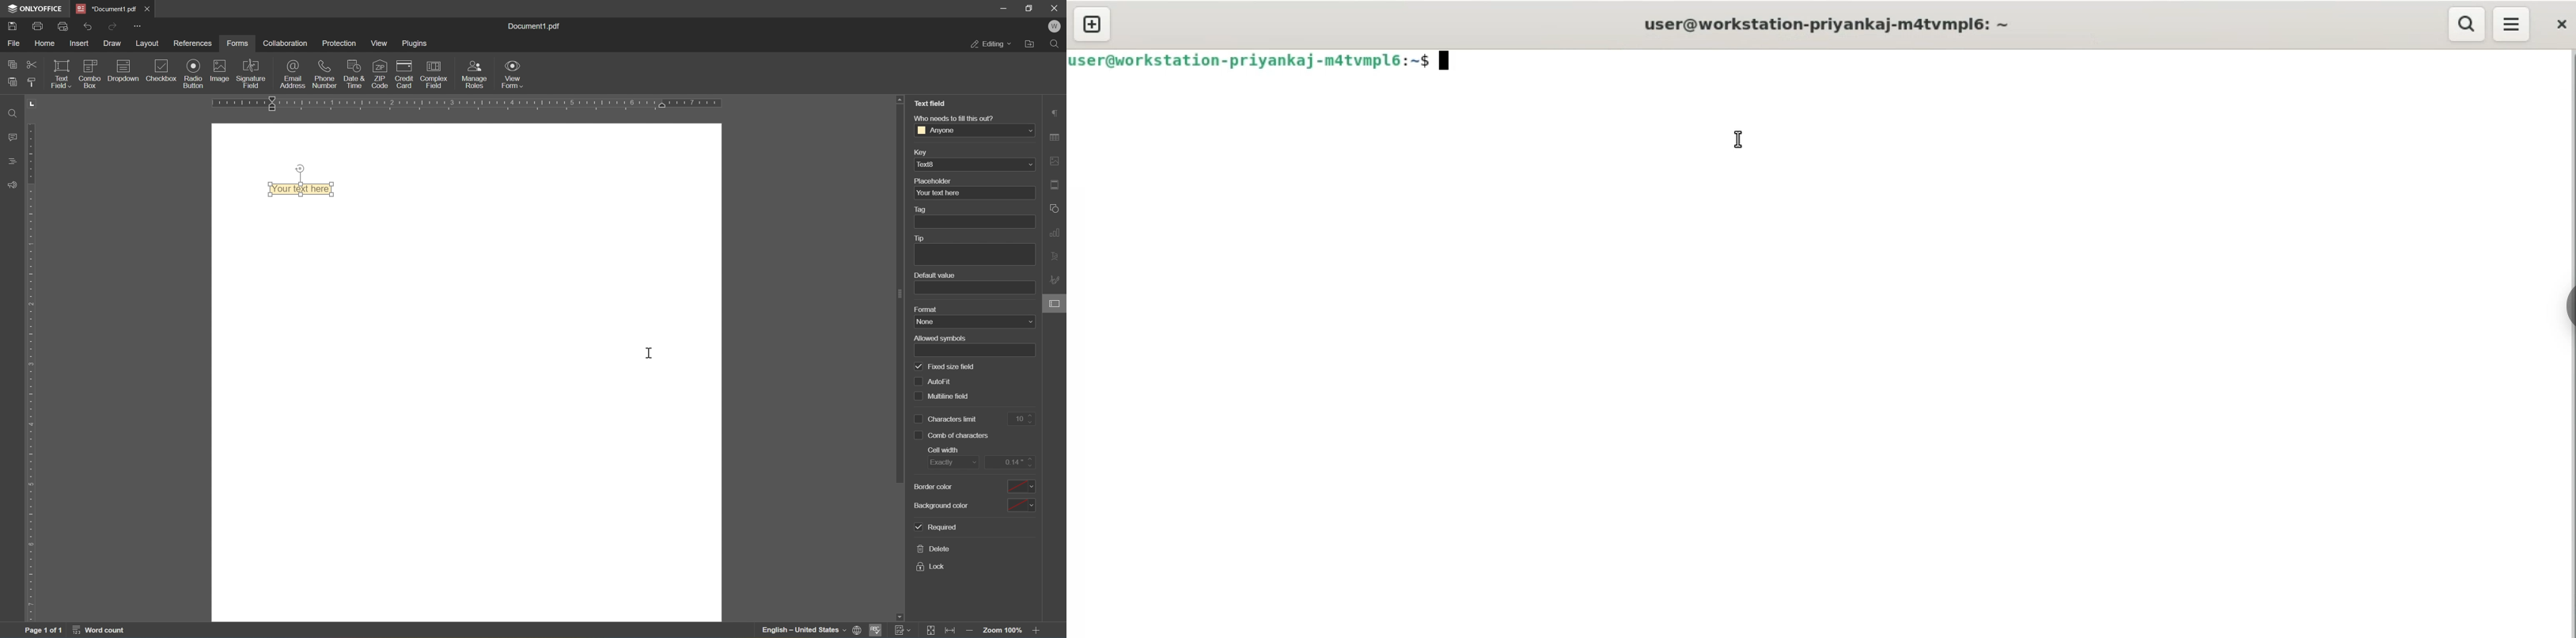 The image size is (2576, 644). I want to click on lock, so click(934, 566).